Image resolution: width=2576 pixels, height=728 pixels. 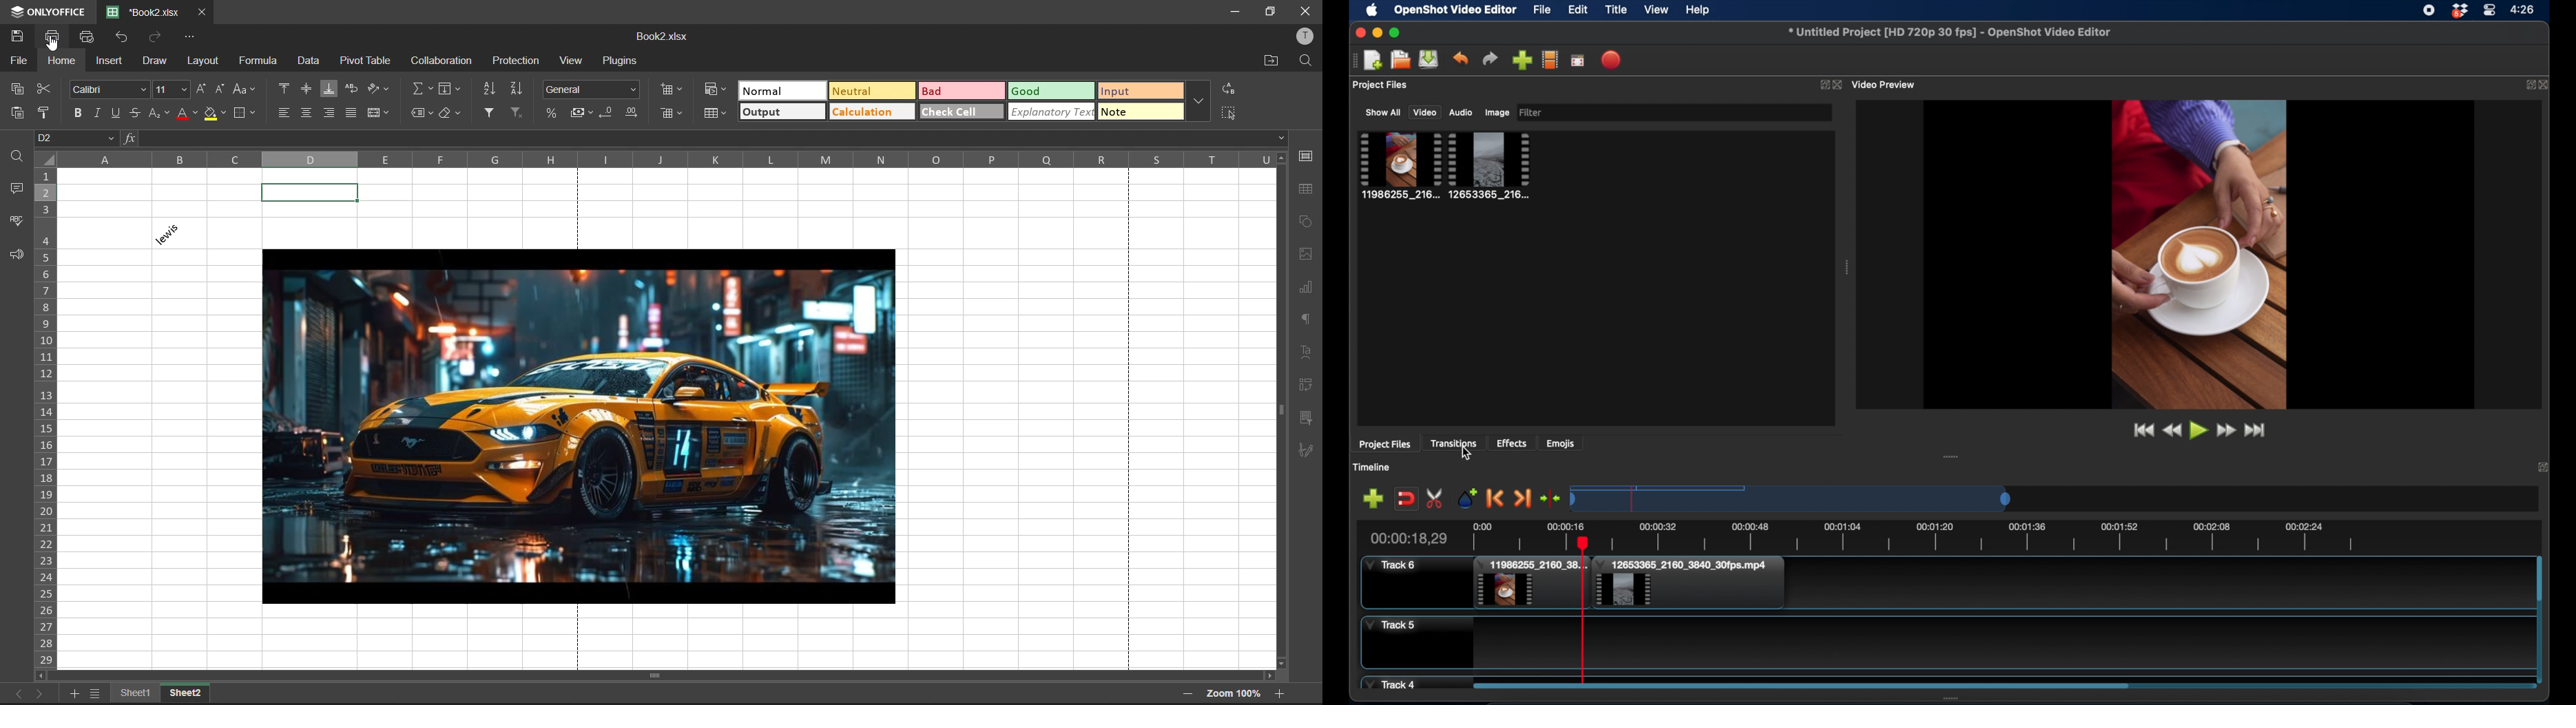 What do you see at coordinates (1886, 84) in the screenshot?
I see `video preview` at bounding box center [1886, 84].